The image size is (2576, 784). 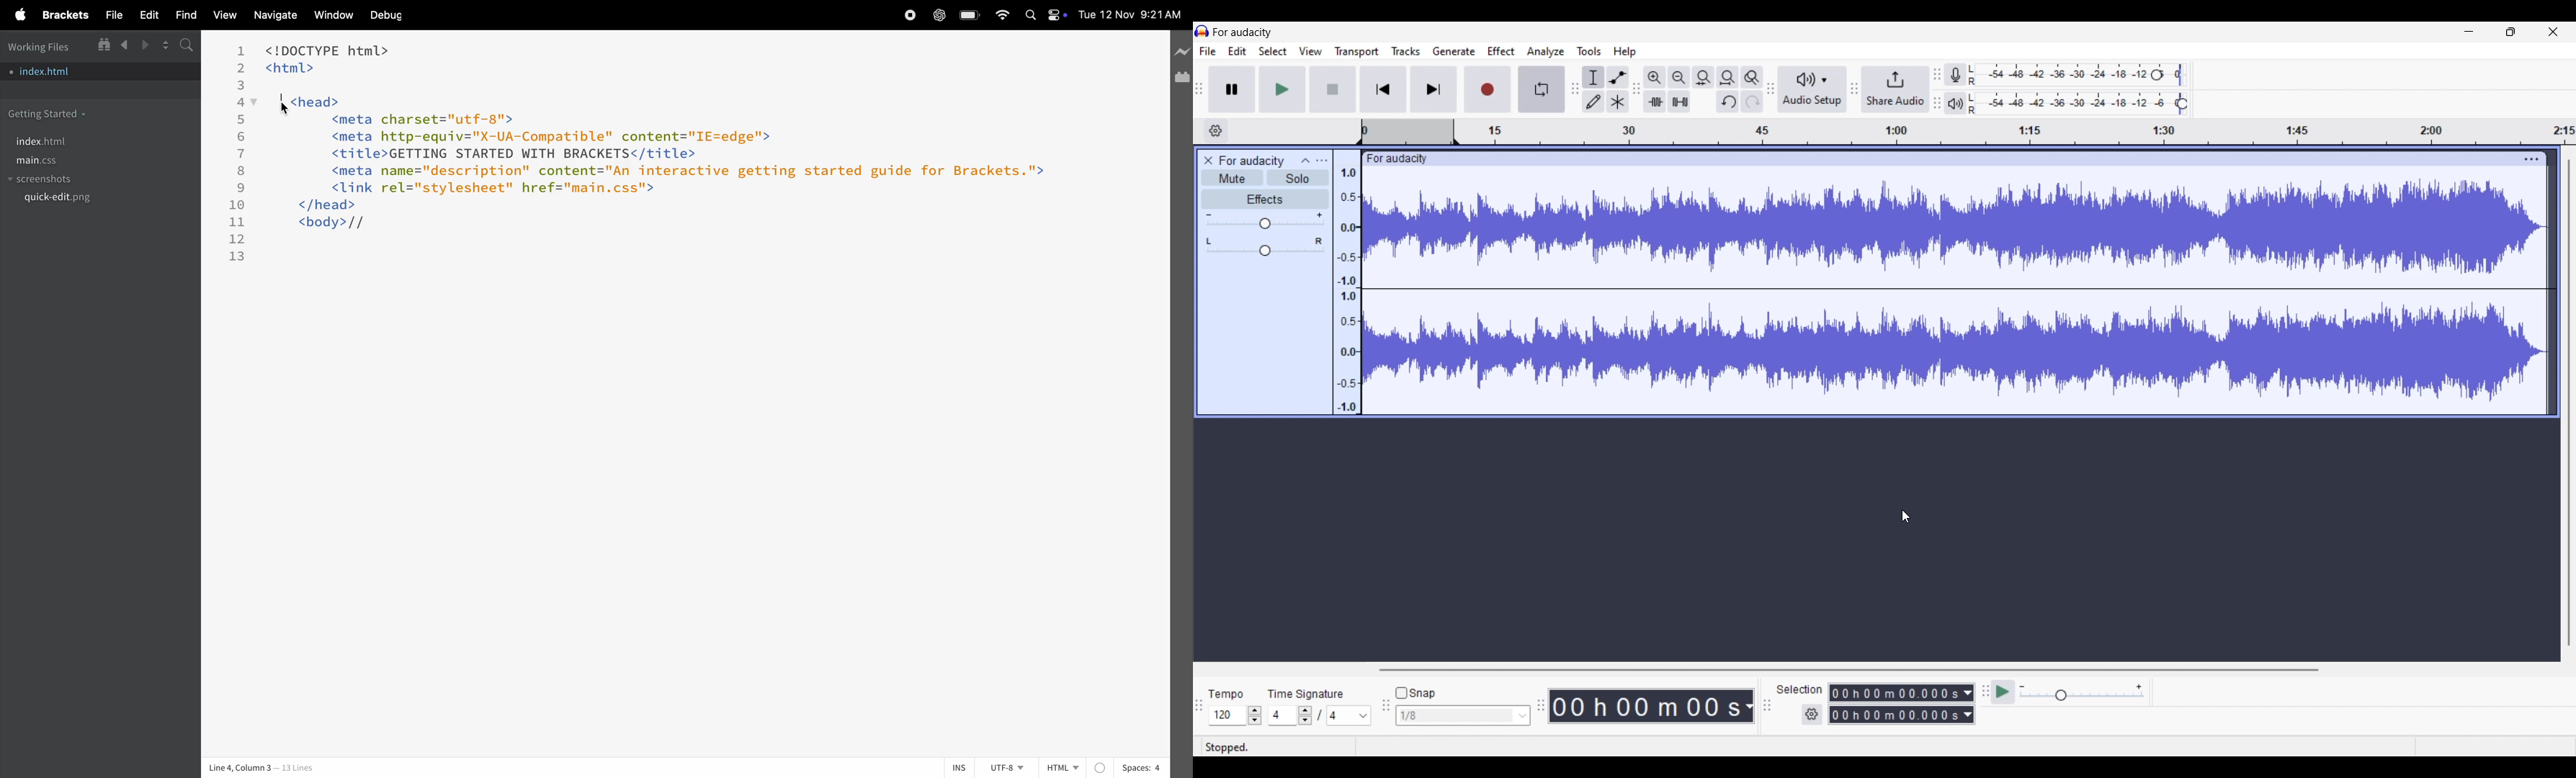 I want to click on line preview, so click(x=1181, y=52).